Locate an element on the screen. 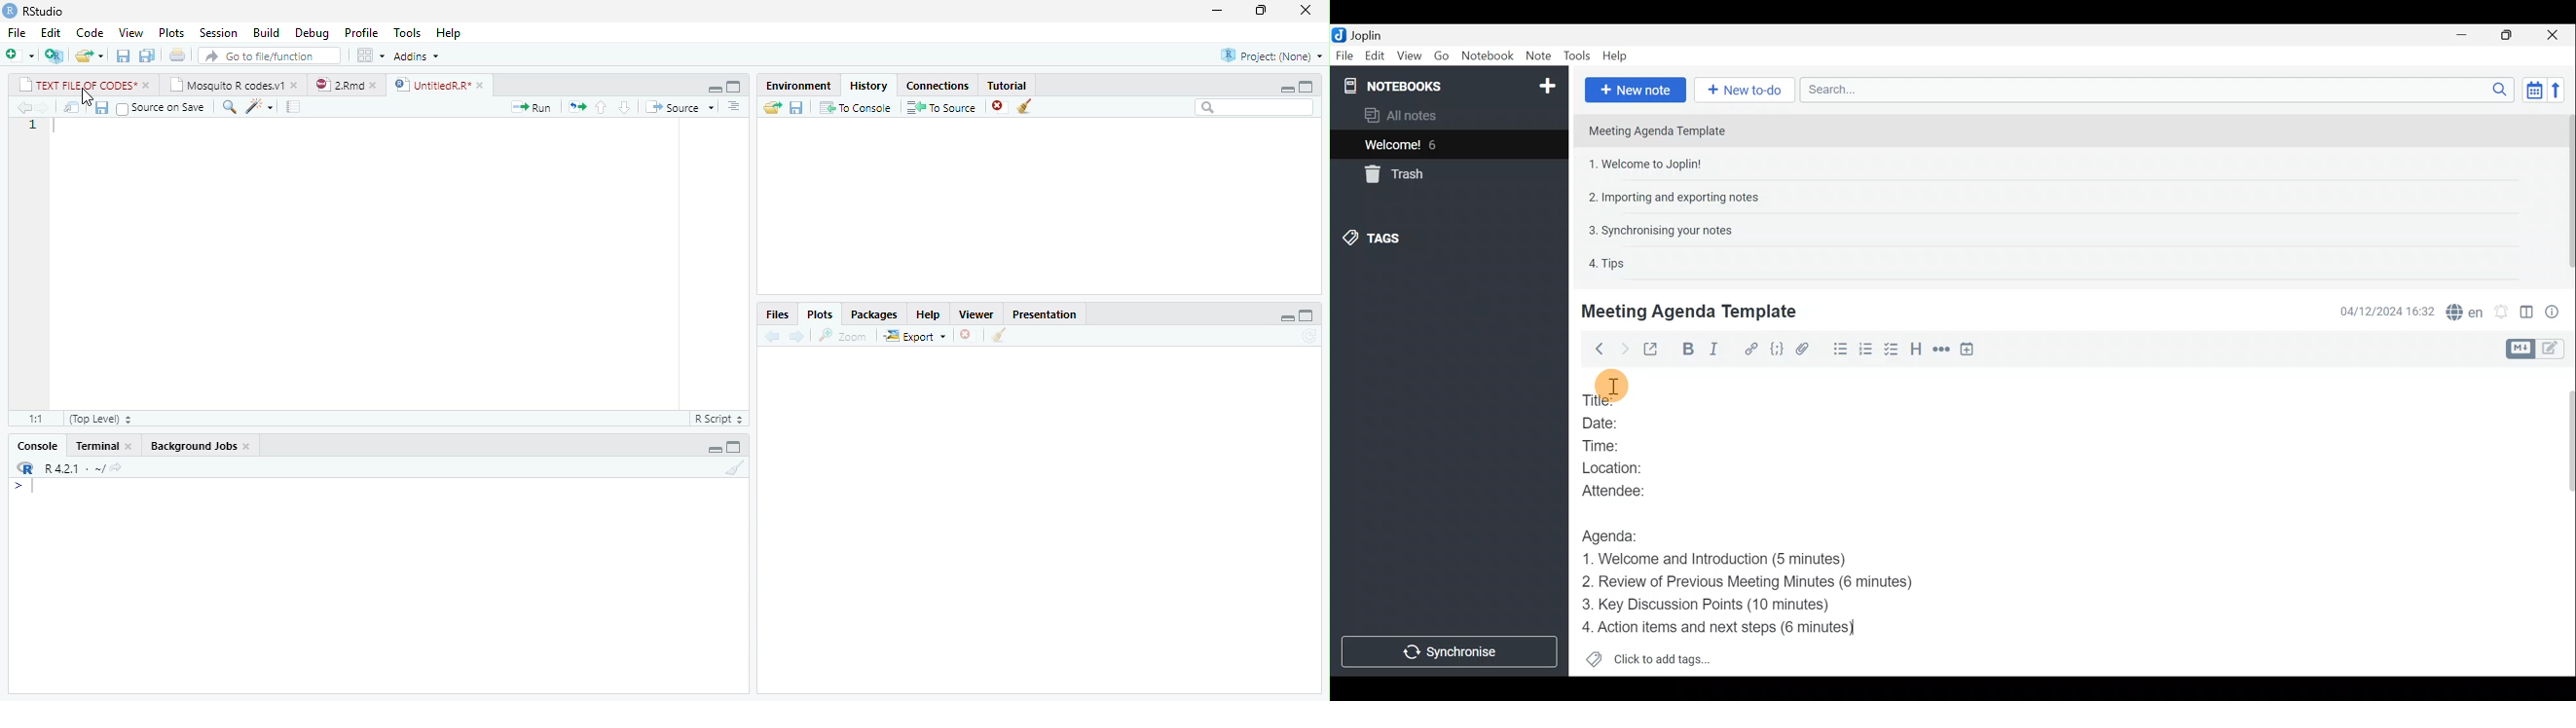  up is located at coordinates (602, 108).